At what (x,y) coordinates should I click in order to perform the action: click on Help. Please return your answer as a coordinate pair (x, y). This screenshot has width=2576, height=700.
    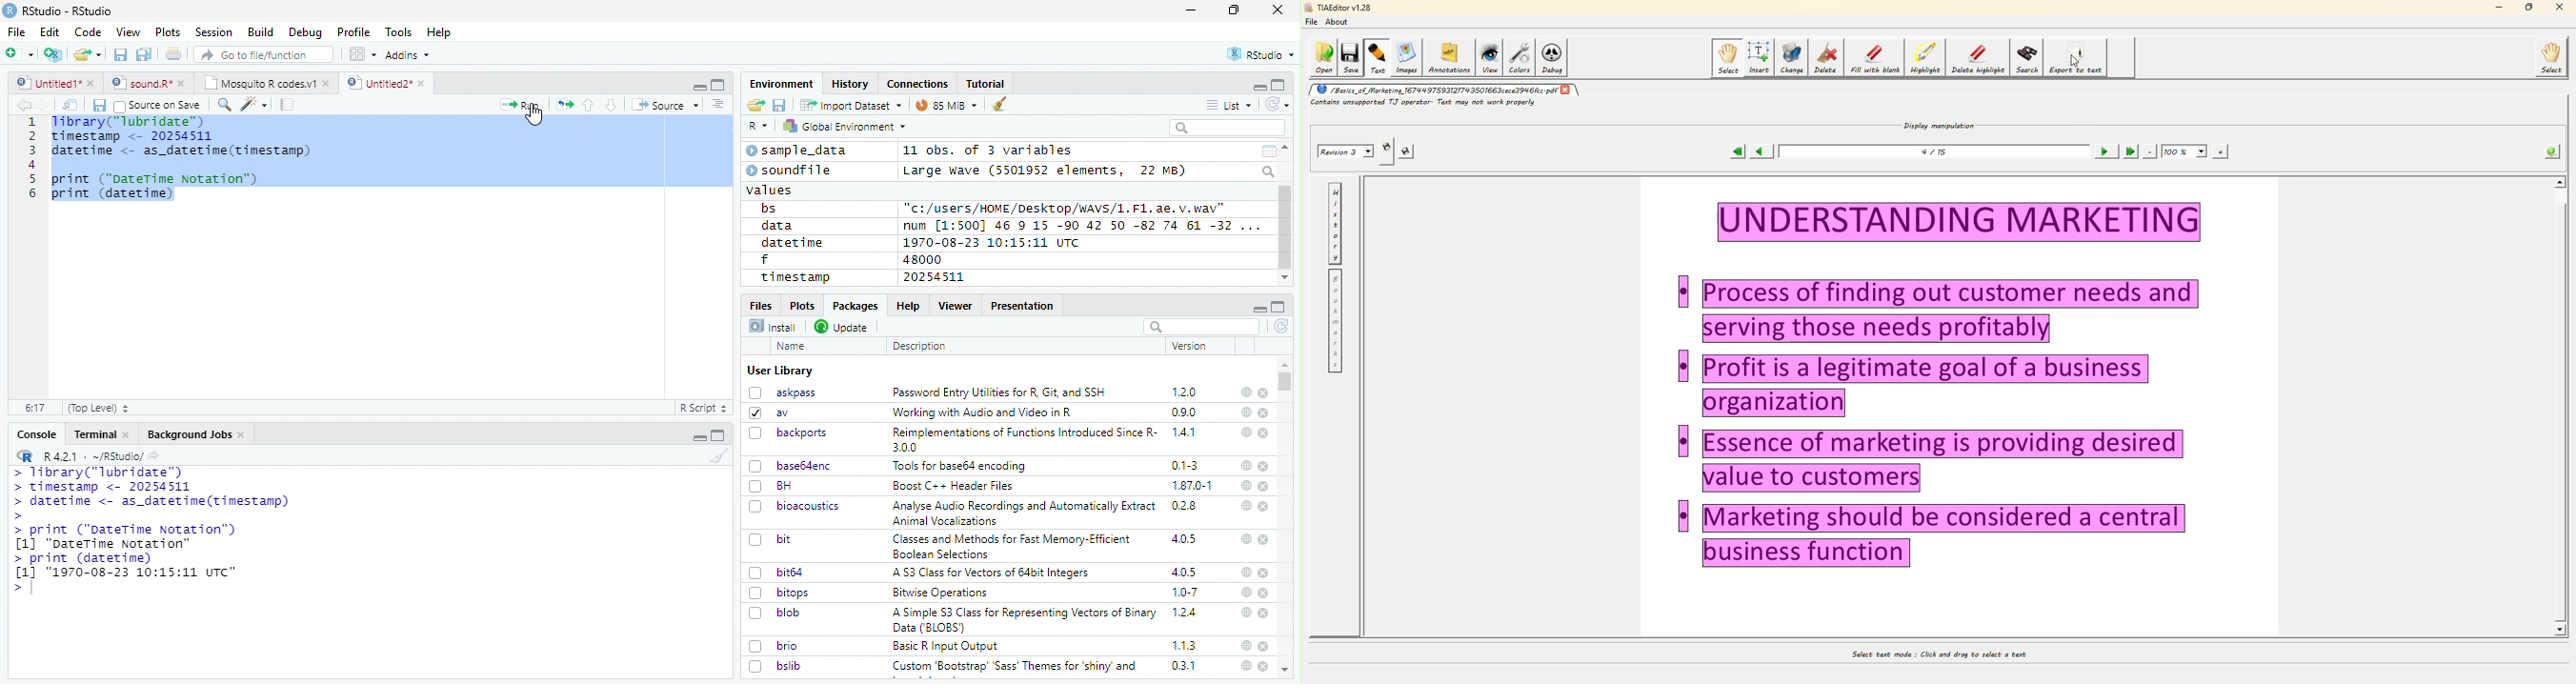
    Looking at the image, I should click on (439, 33).